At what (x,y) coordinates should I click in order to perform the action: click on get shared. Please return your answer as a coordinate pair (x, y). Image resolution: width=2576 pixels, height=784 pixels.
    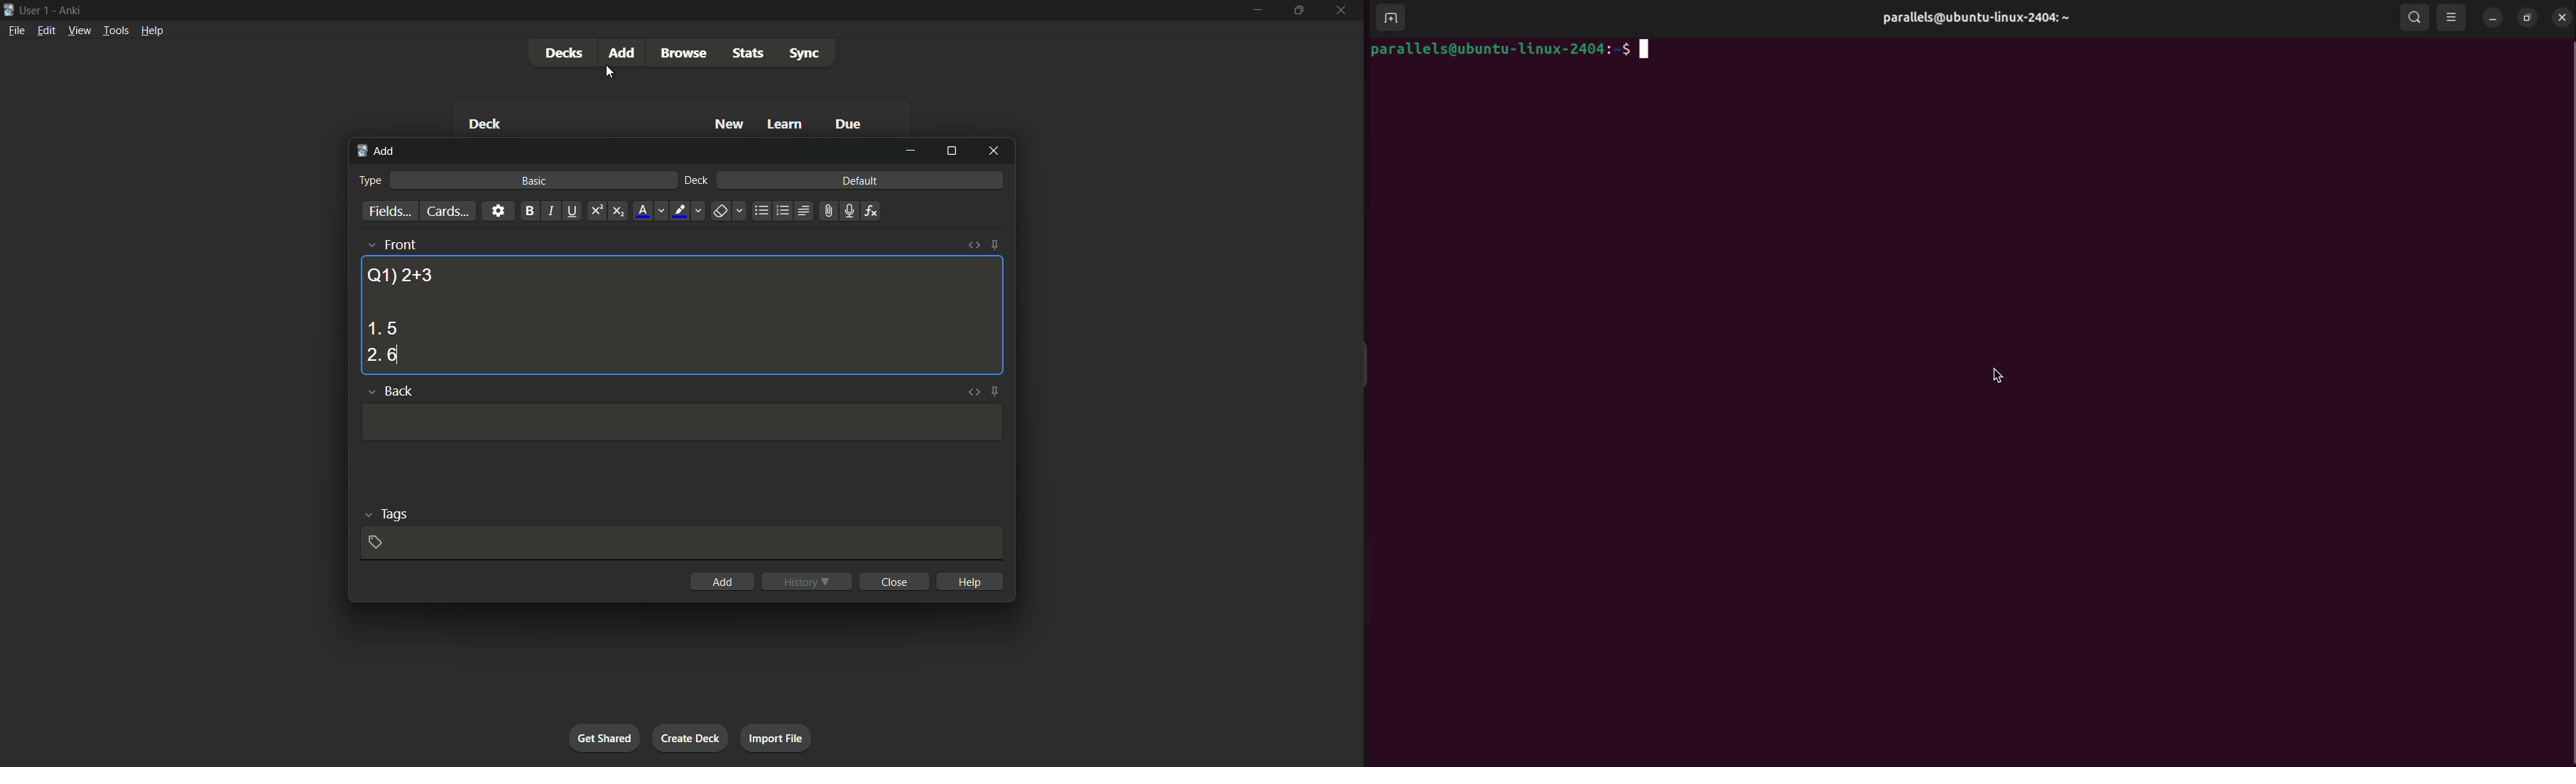
    Looking at the image, I should click on (604, 737).